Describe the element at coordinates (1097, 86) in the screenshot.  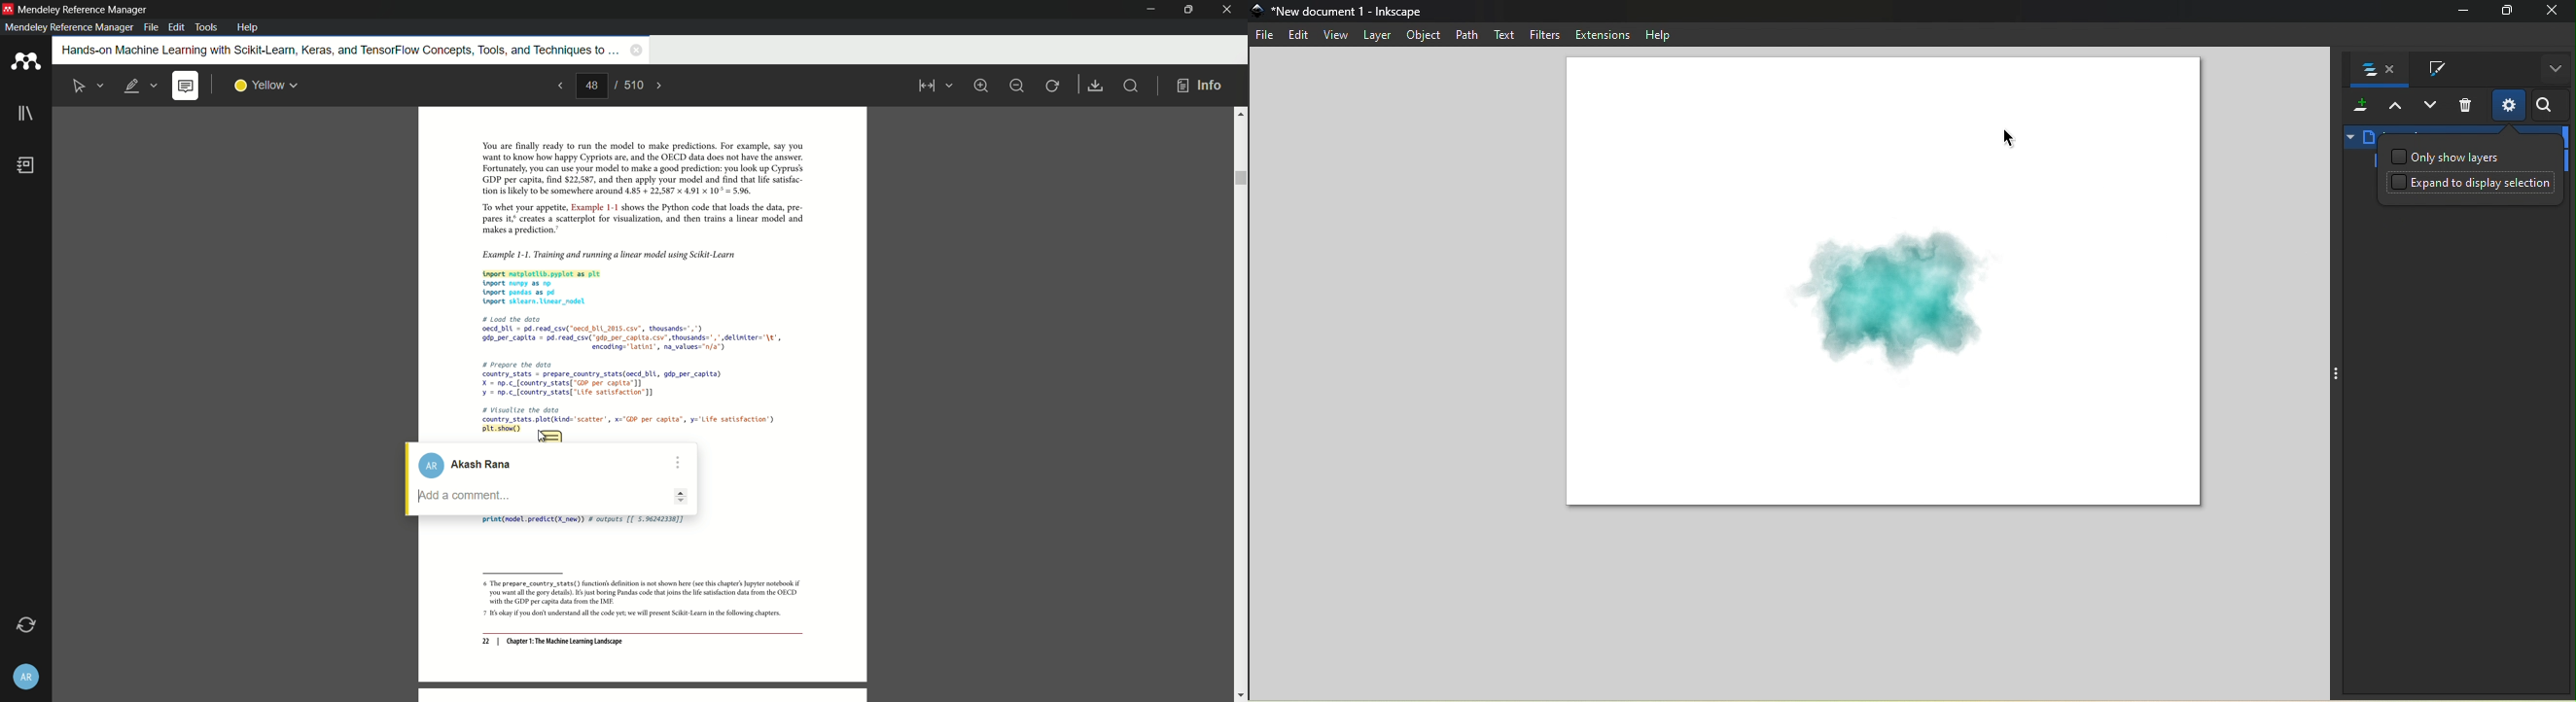
I see `save` at that location.